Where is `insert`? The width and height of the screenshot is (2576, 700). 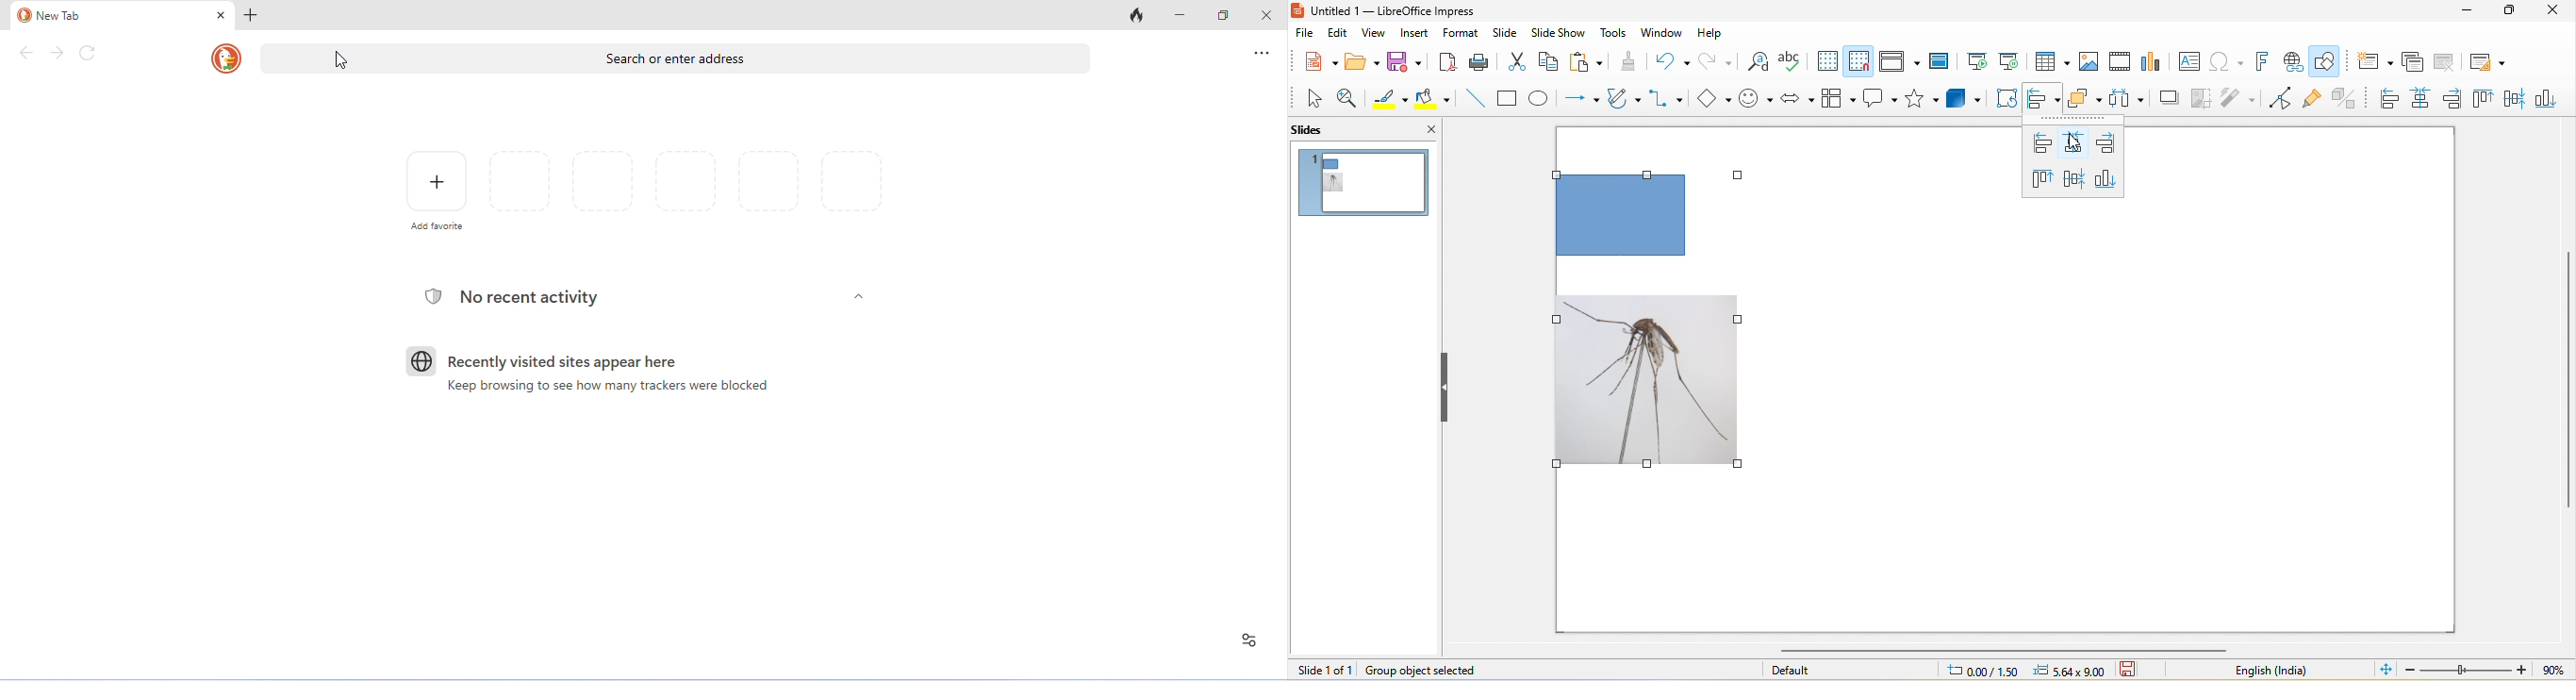
insert is located at coordinates (1412, 37).